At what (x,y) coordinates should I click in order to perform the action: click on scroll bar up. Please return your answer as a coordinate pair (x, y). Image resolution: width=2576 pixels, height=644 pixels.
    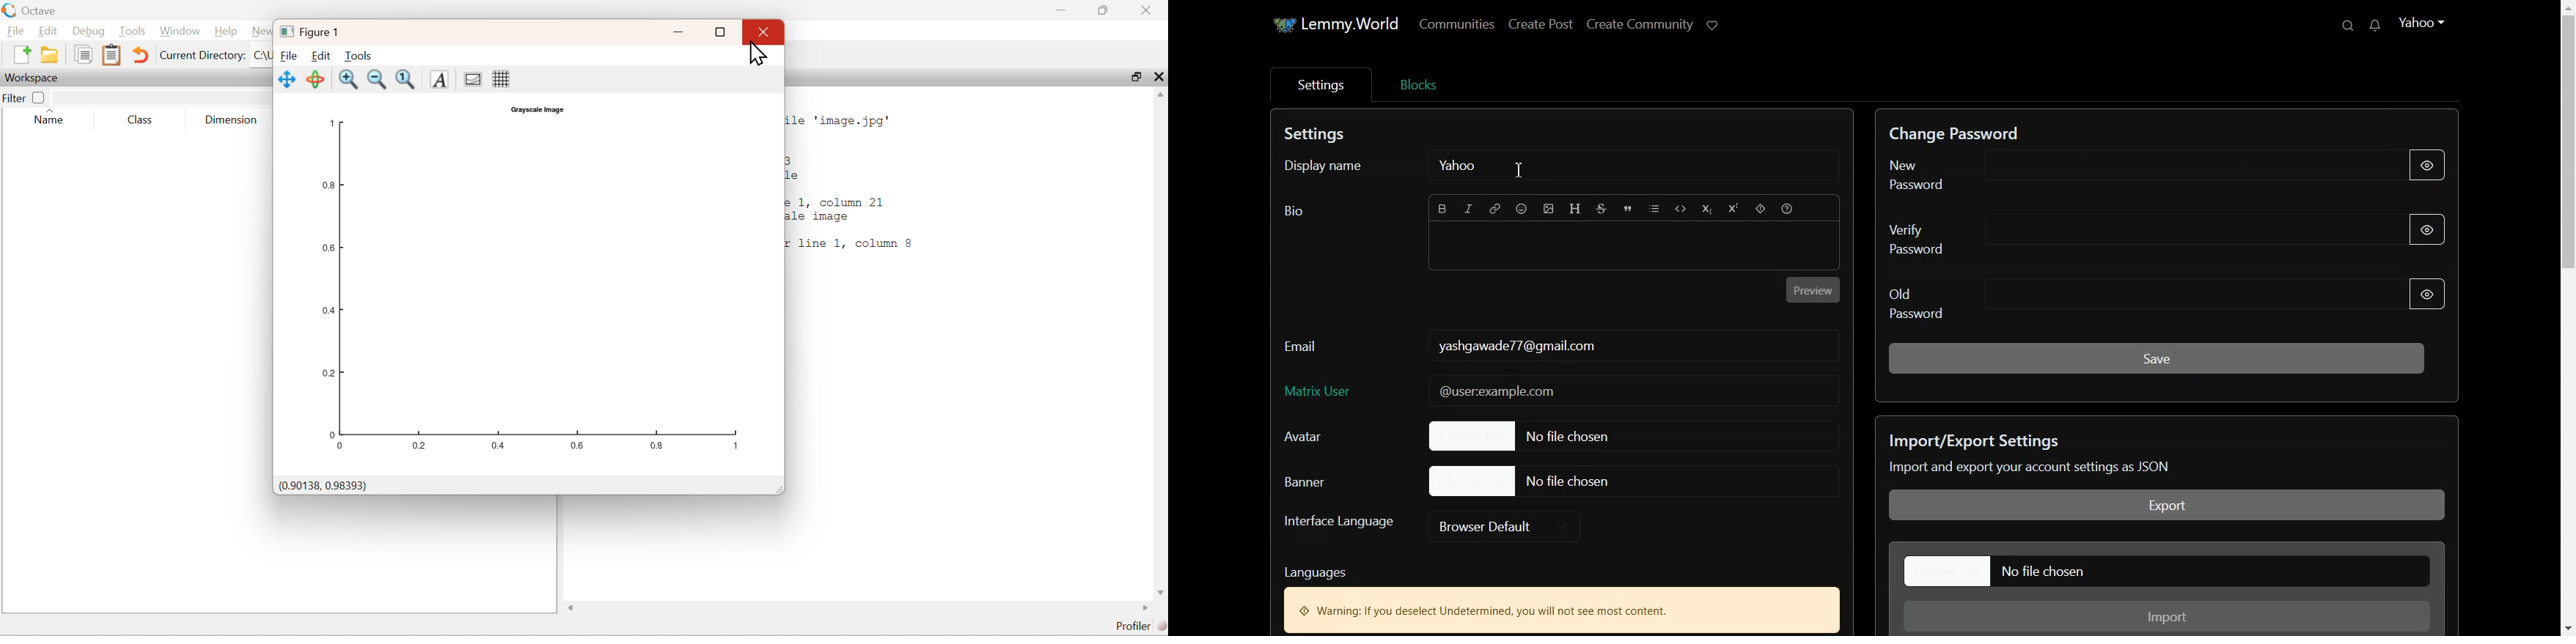
    Looking at the image, I should click on (1161, 98).